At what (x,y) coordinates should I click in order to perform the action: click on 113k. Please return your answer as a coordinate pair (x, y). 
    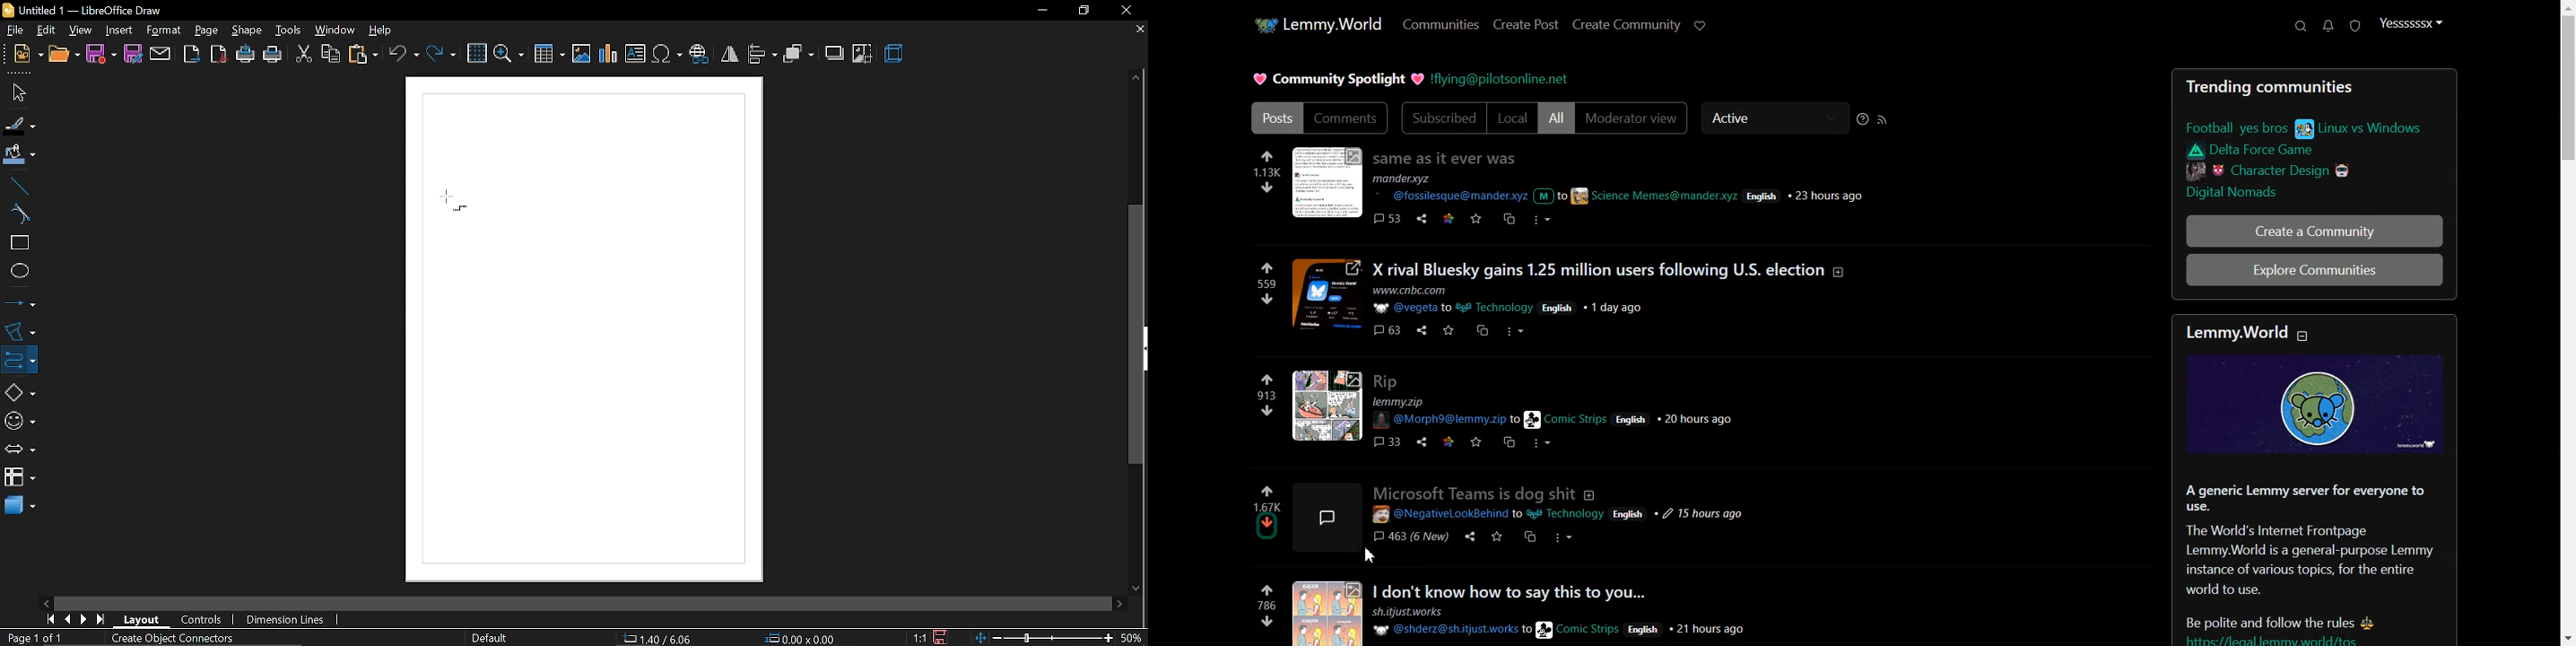
    Looking at the image, I should click on (1267, 173).